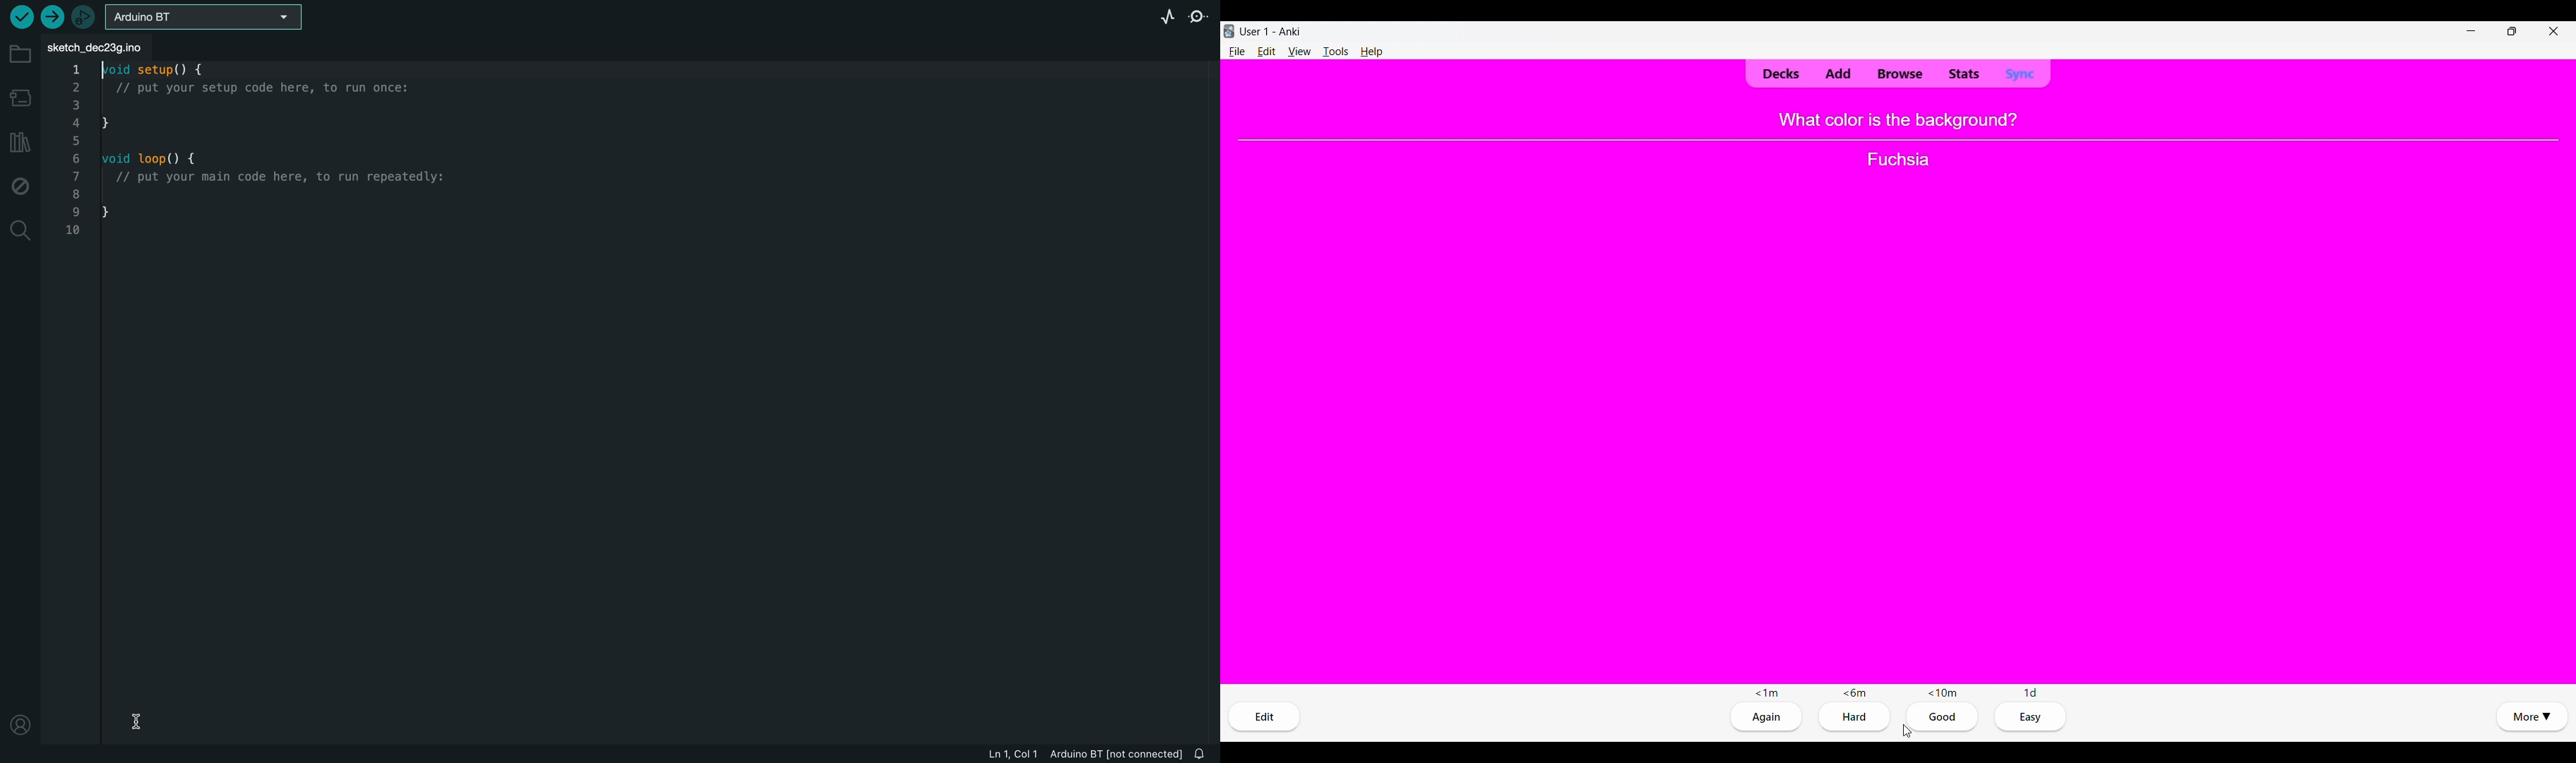 This screenshot has width=2576, height=784. Describe the element at coordinates (1907, 731) in the screenshot. I see `Cursor` at that location.